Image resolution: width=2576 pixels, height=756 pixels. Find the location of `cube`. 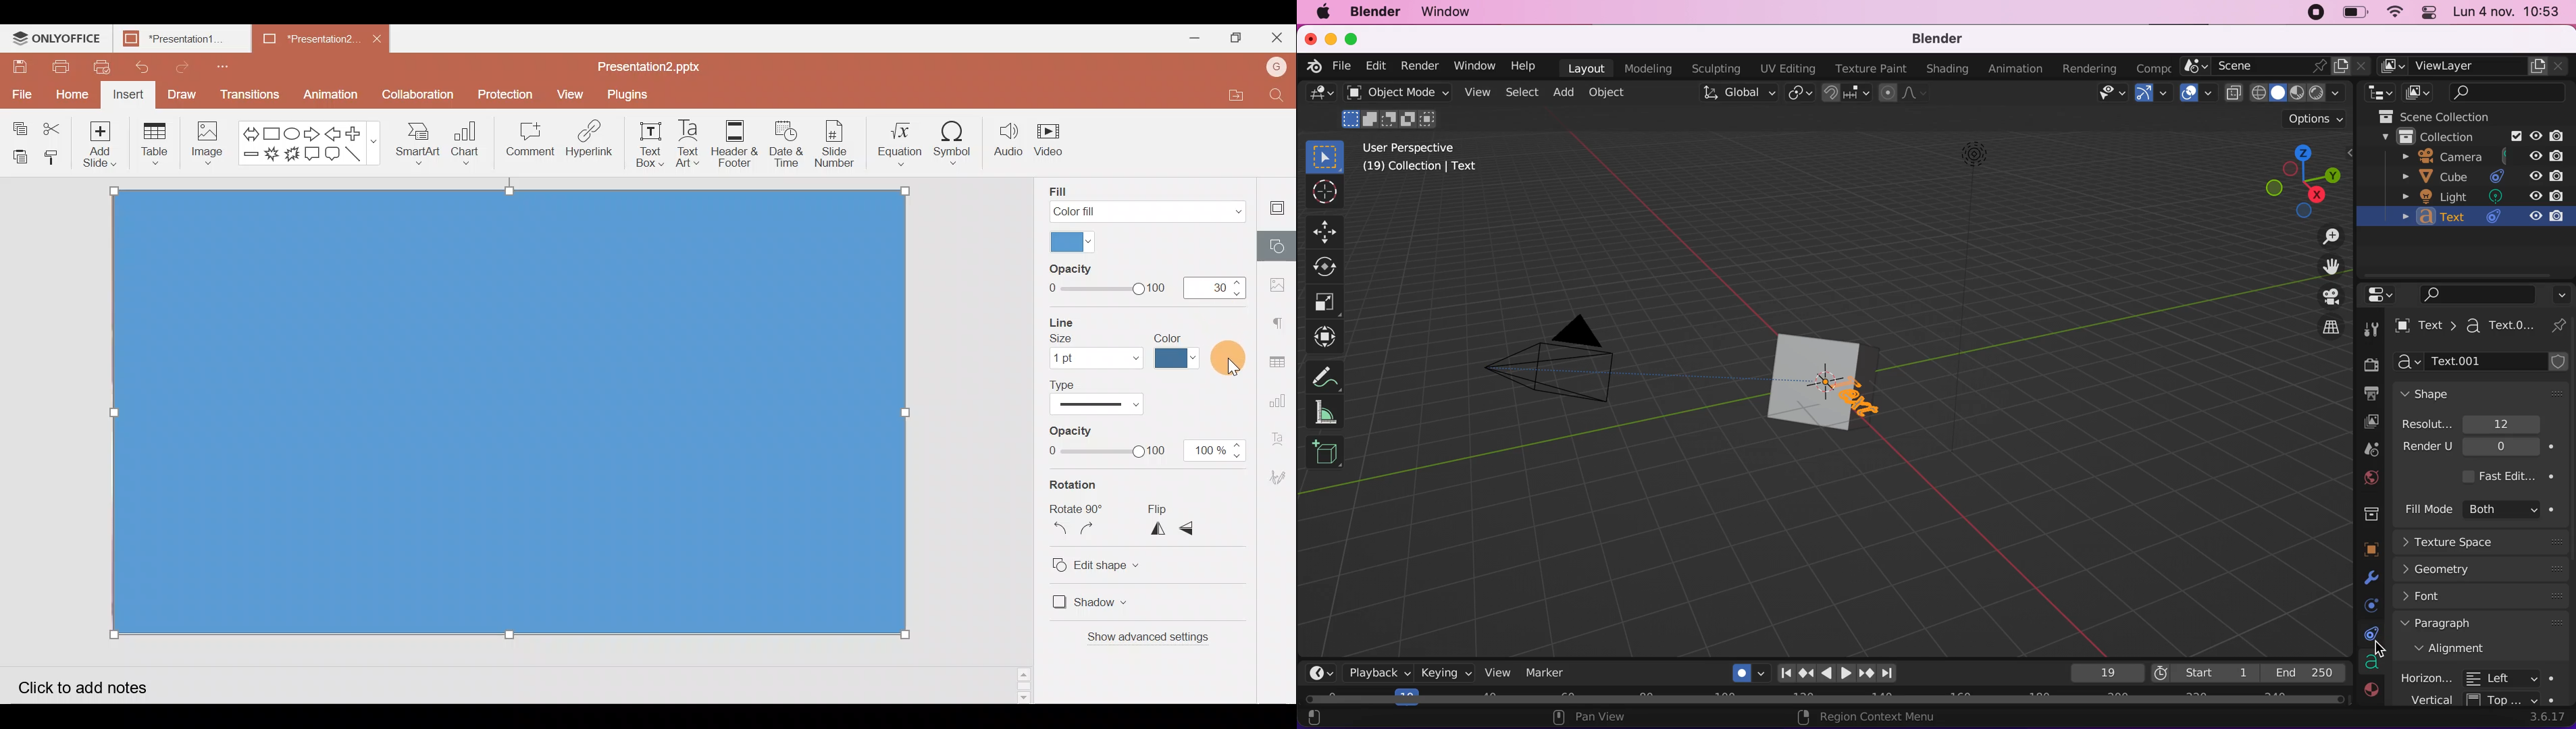

cube is located at coordinates (1858, 352).